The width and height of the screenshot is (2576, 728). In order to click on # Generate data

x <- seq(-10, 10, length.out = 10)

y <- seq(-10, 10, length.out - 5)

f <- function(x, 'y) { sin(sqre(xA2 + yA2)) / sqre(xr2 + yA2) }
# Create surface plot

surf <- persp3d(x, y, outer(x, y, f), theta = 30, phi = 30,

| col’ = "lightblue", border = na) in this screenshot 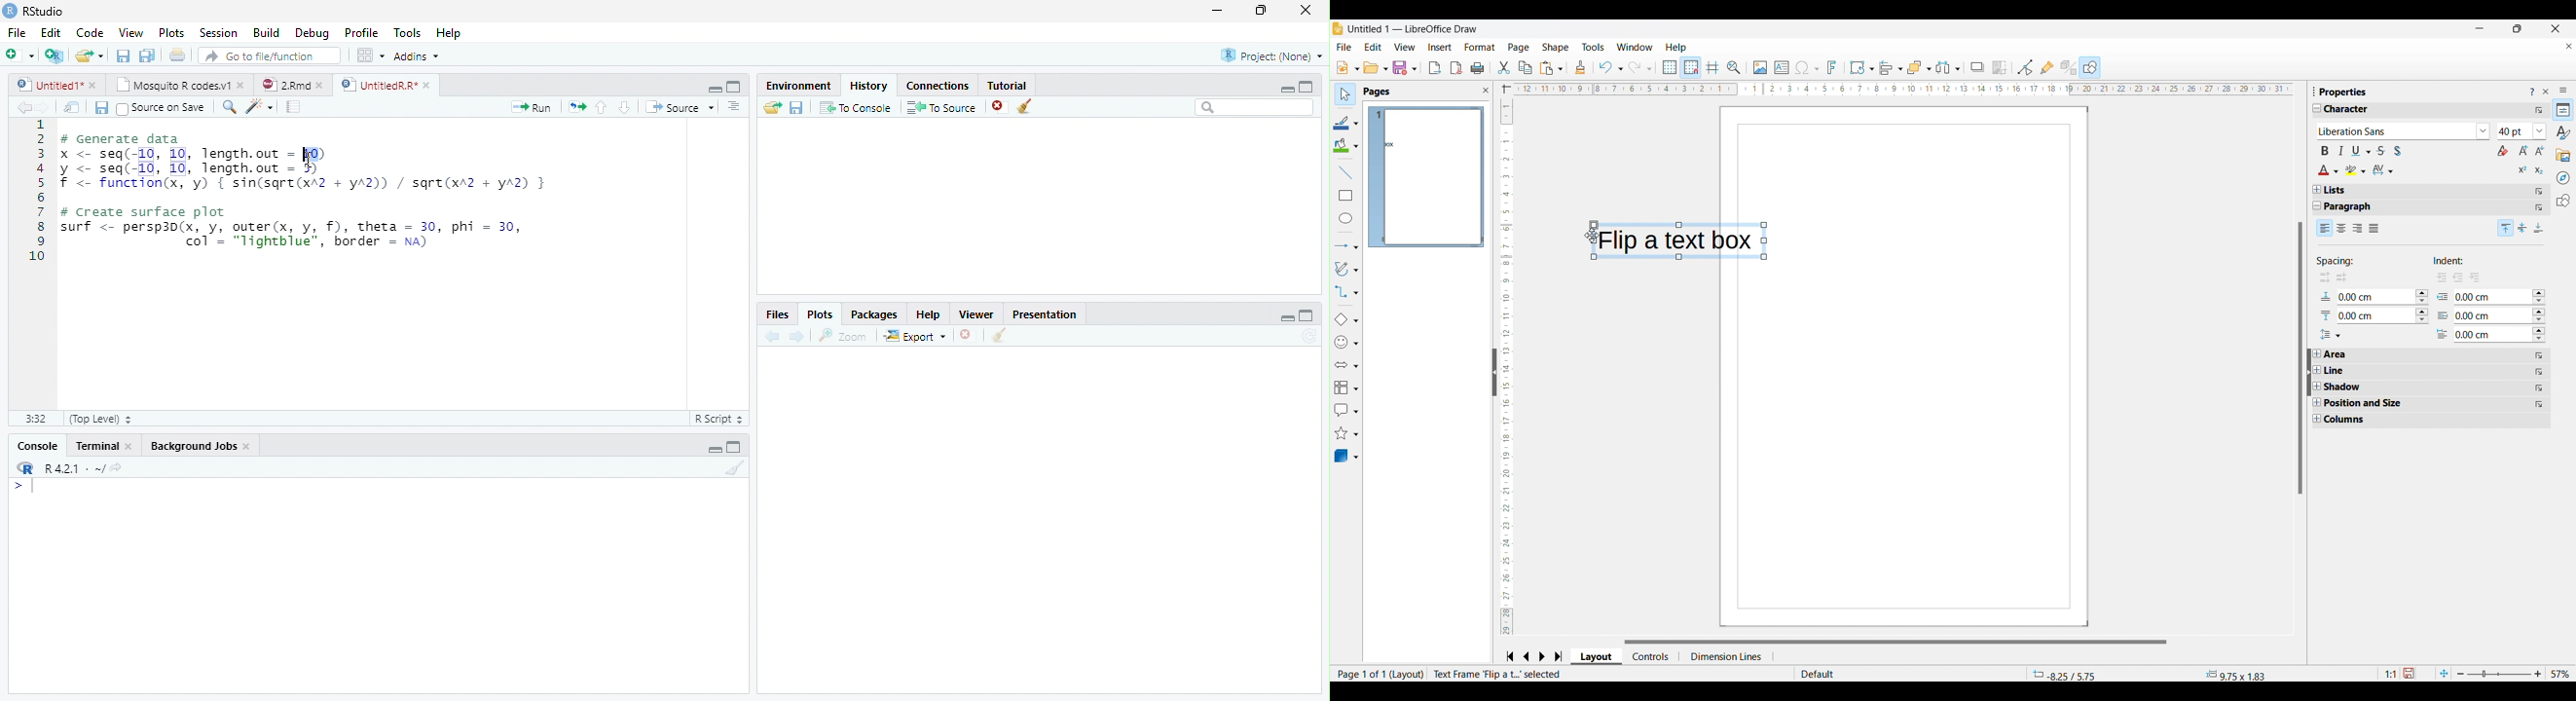, I will do `click(309, 199)`.